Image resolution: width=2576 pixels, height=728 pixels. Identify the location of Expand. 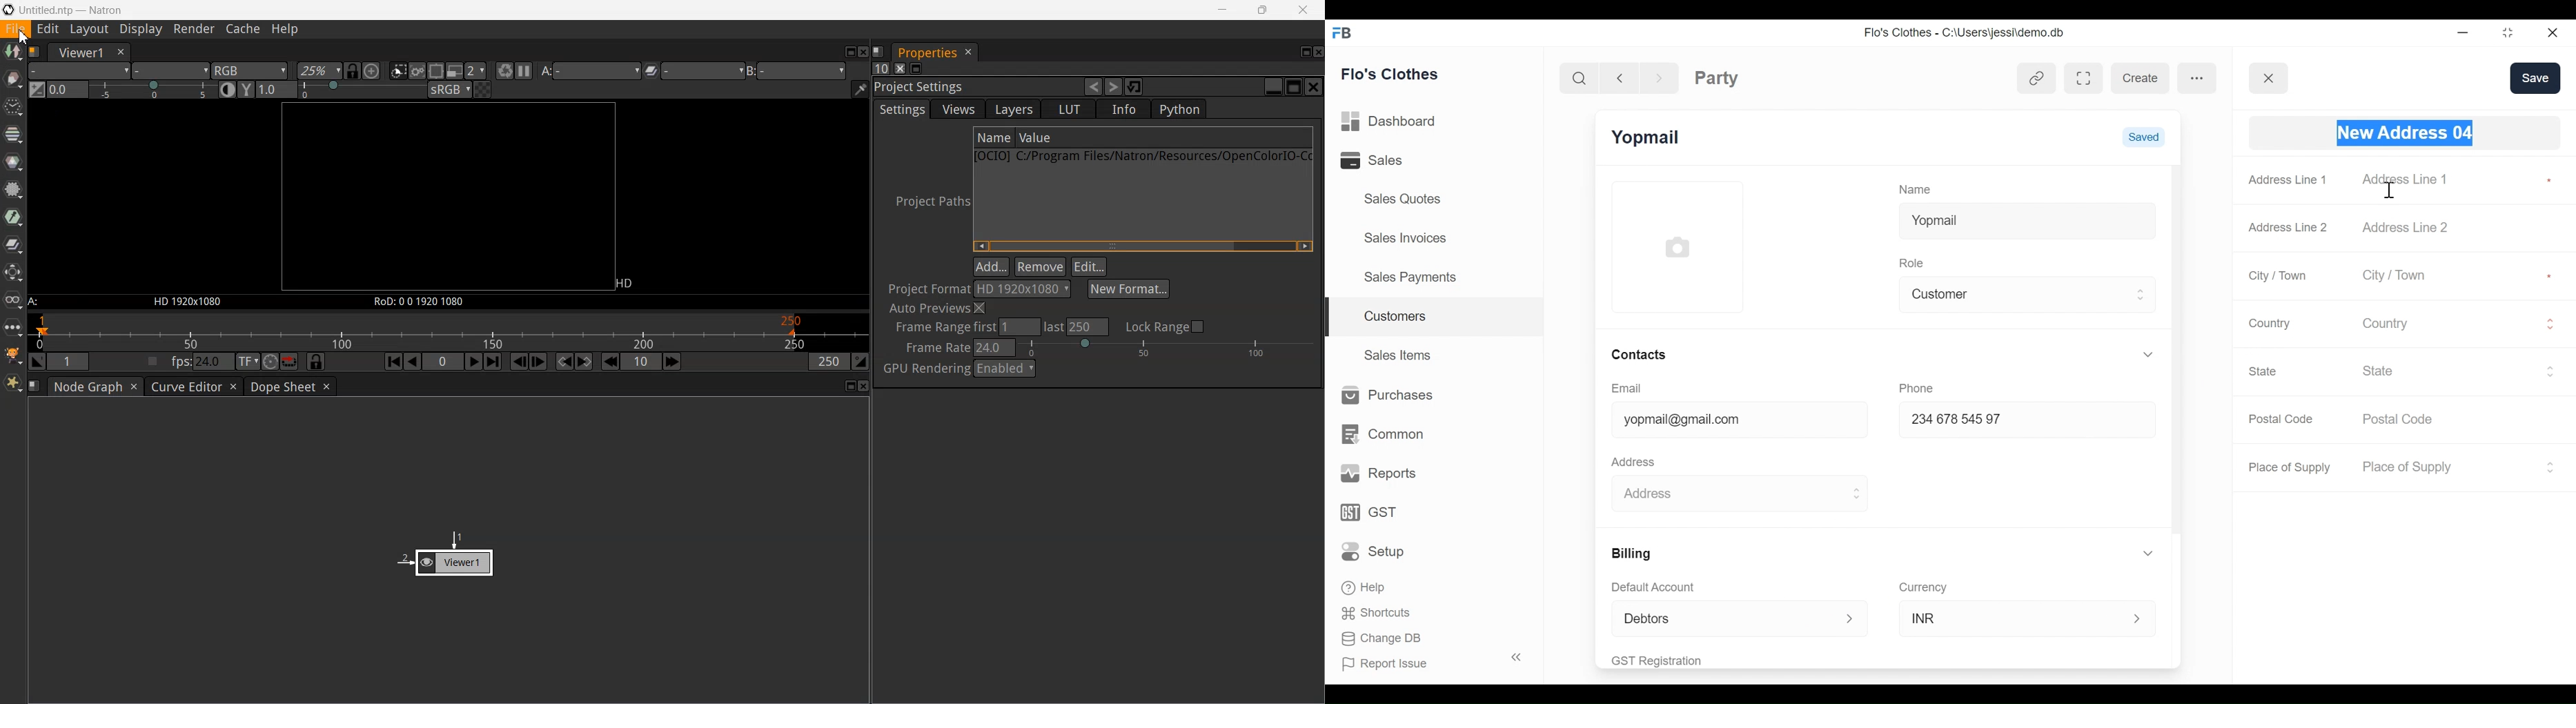
(1855, 494).